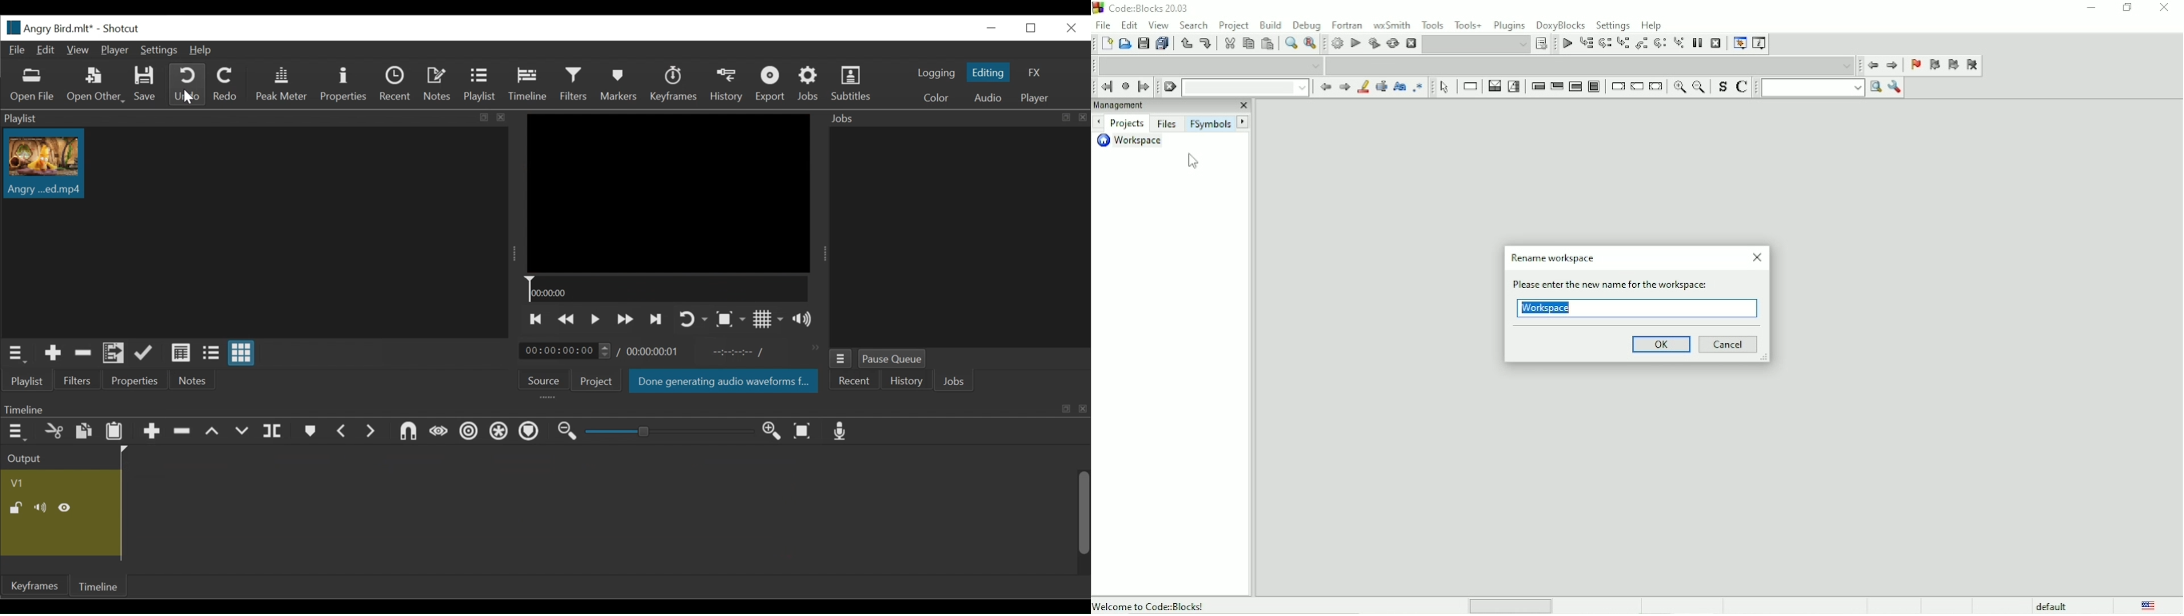 This screenshot has height=616, width=2184. I want to click on Toggle zoom, so click(731, 320).